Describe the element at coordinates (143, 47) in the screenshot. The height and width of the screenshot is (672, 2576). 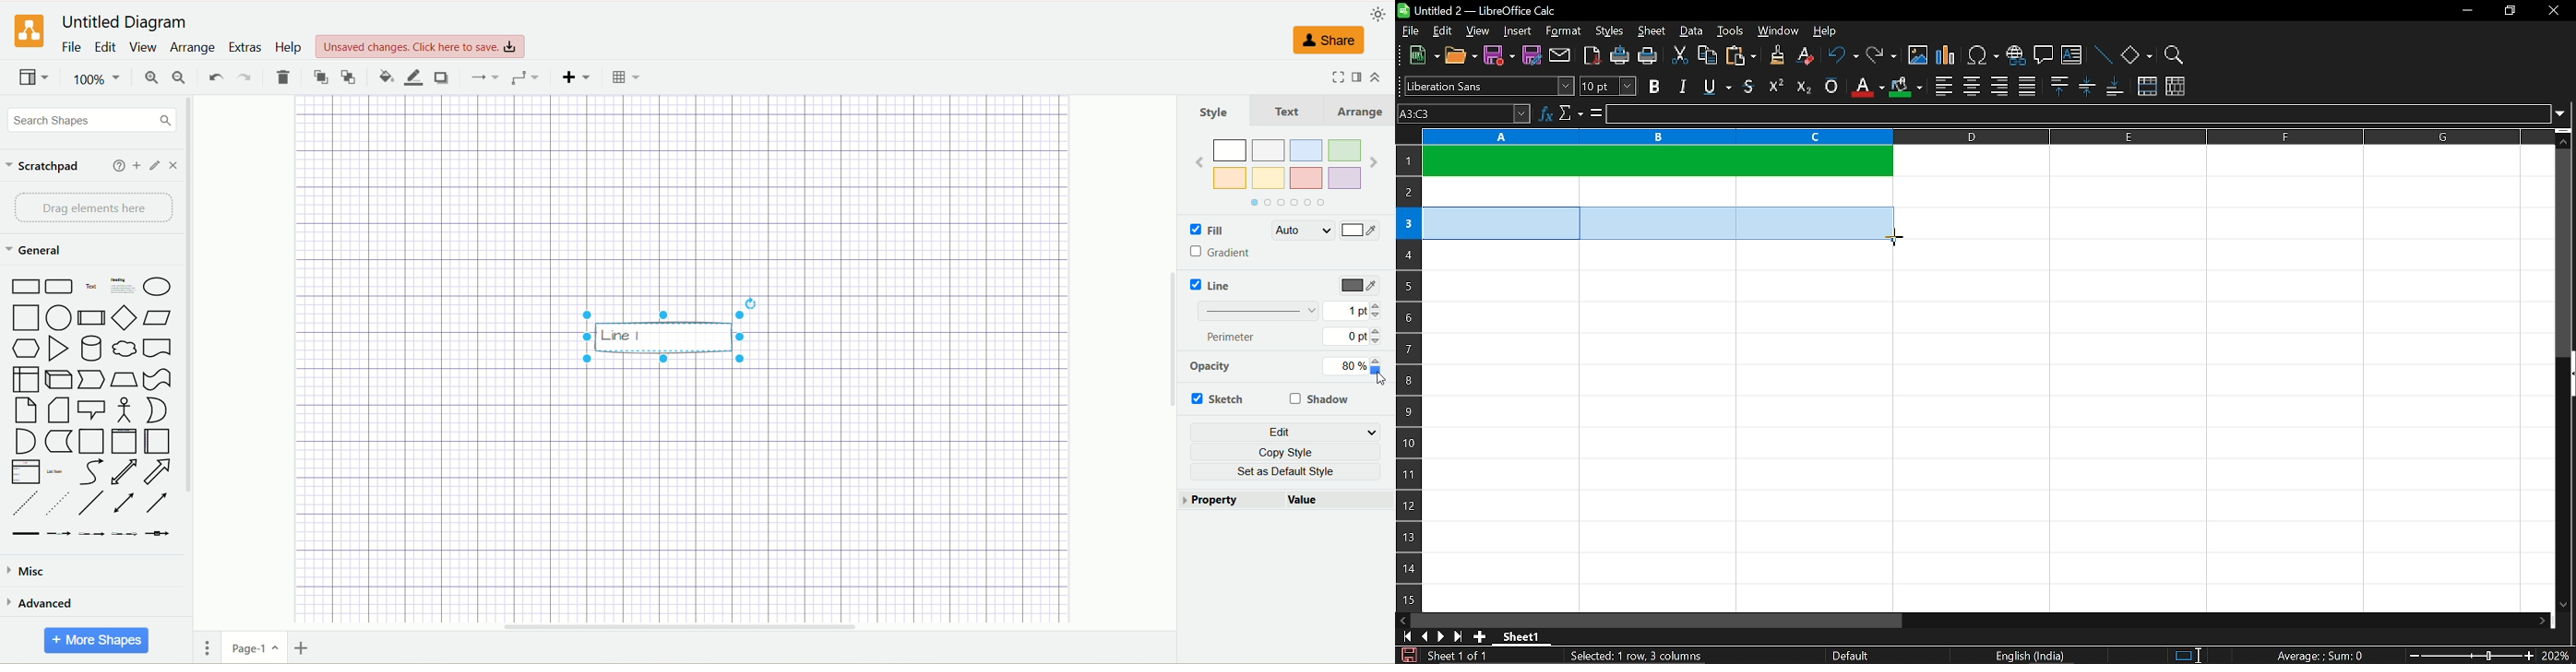
I see `view` at that location.